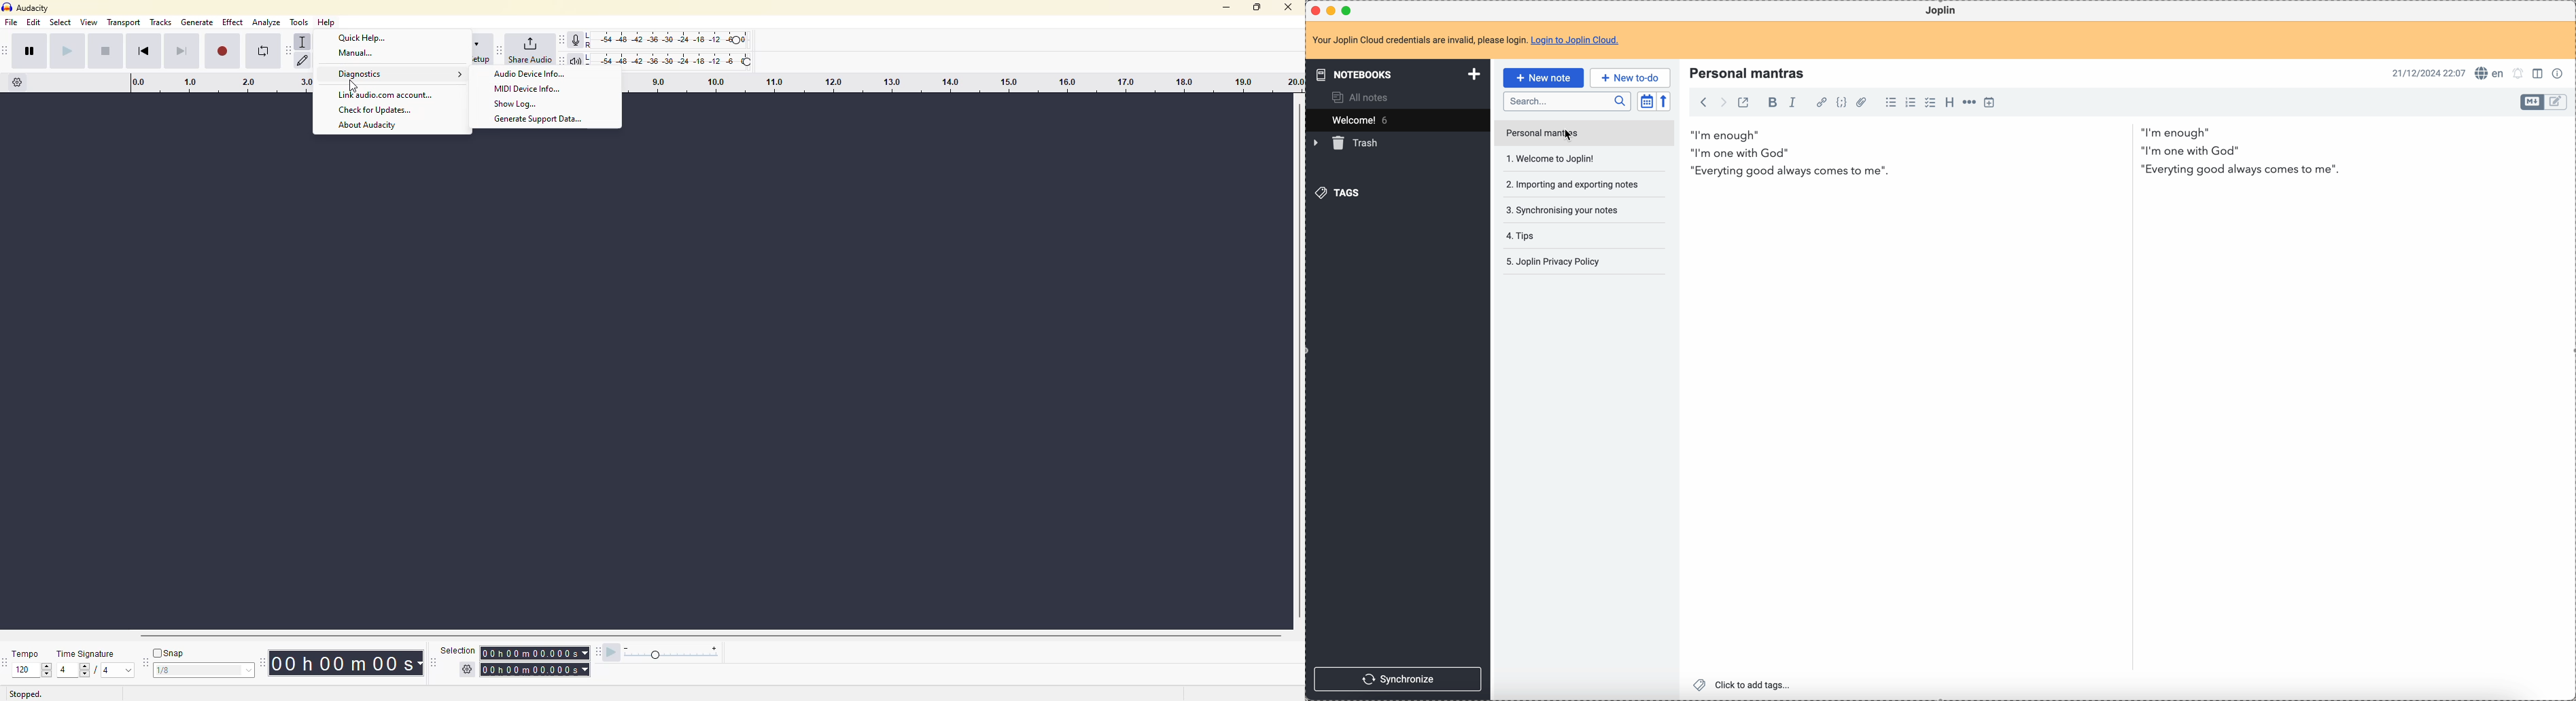 The image size is (2576, 728). Describe the element at coordinates (1843, 104) in the screenshot. I see `code` at that location.